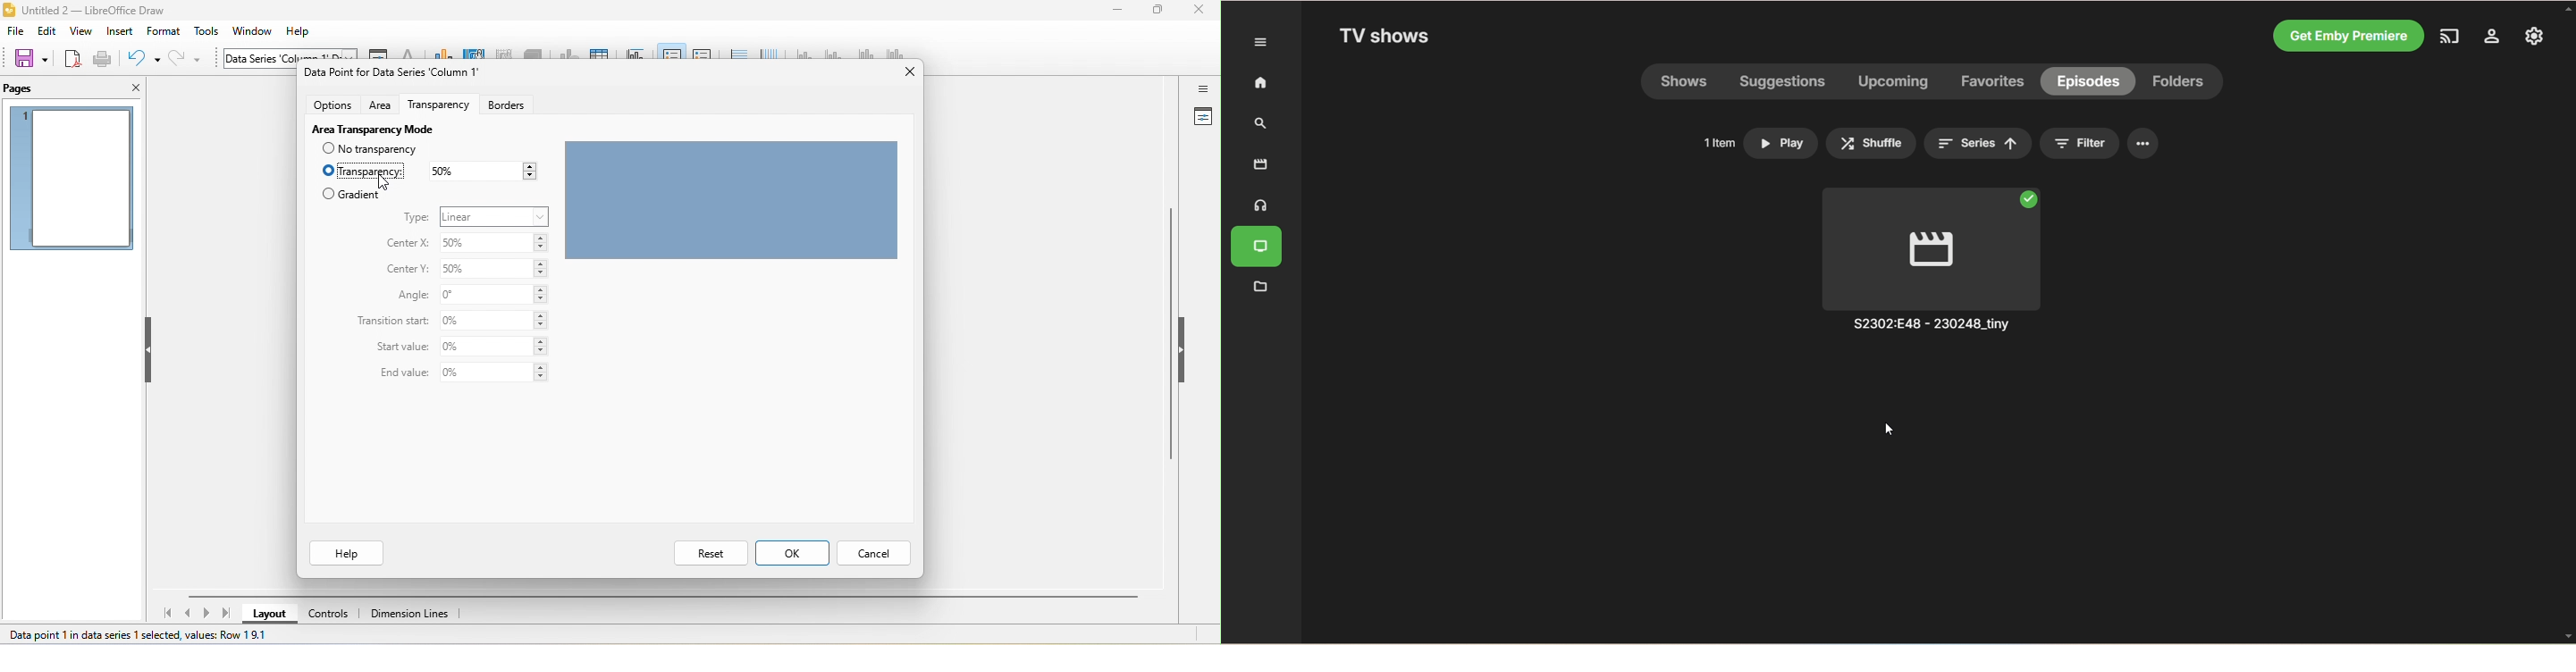  Describe the element at coordinates (2088, 80) in the screenshot. I see `episode` at that location.